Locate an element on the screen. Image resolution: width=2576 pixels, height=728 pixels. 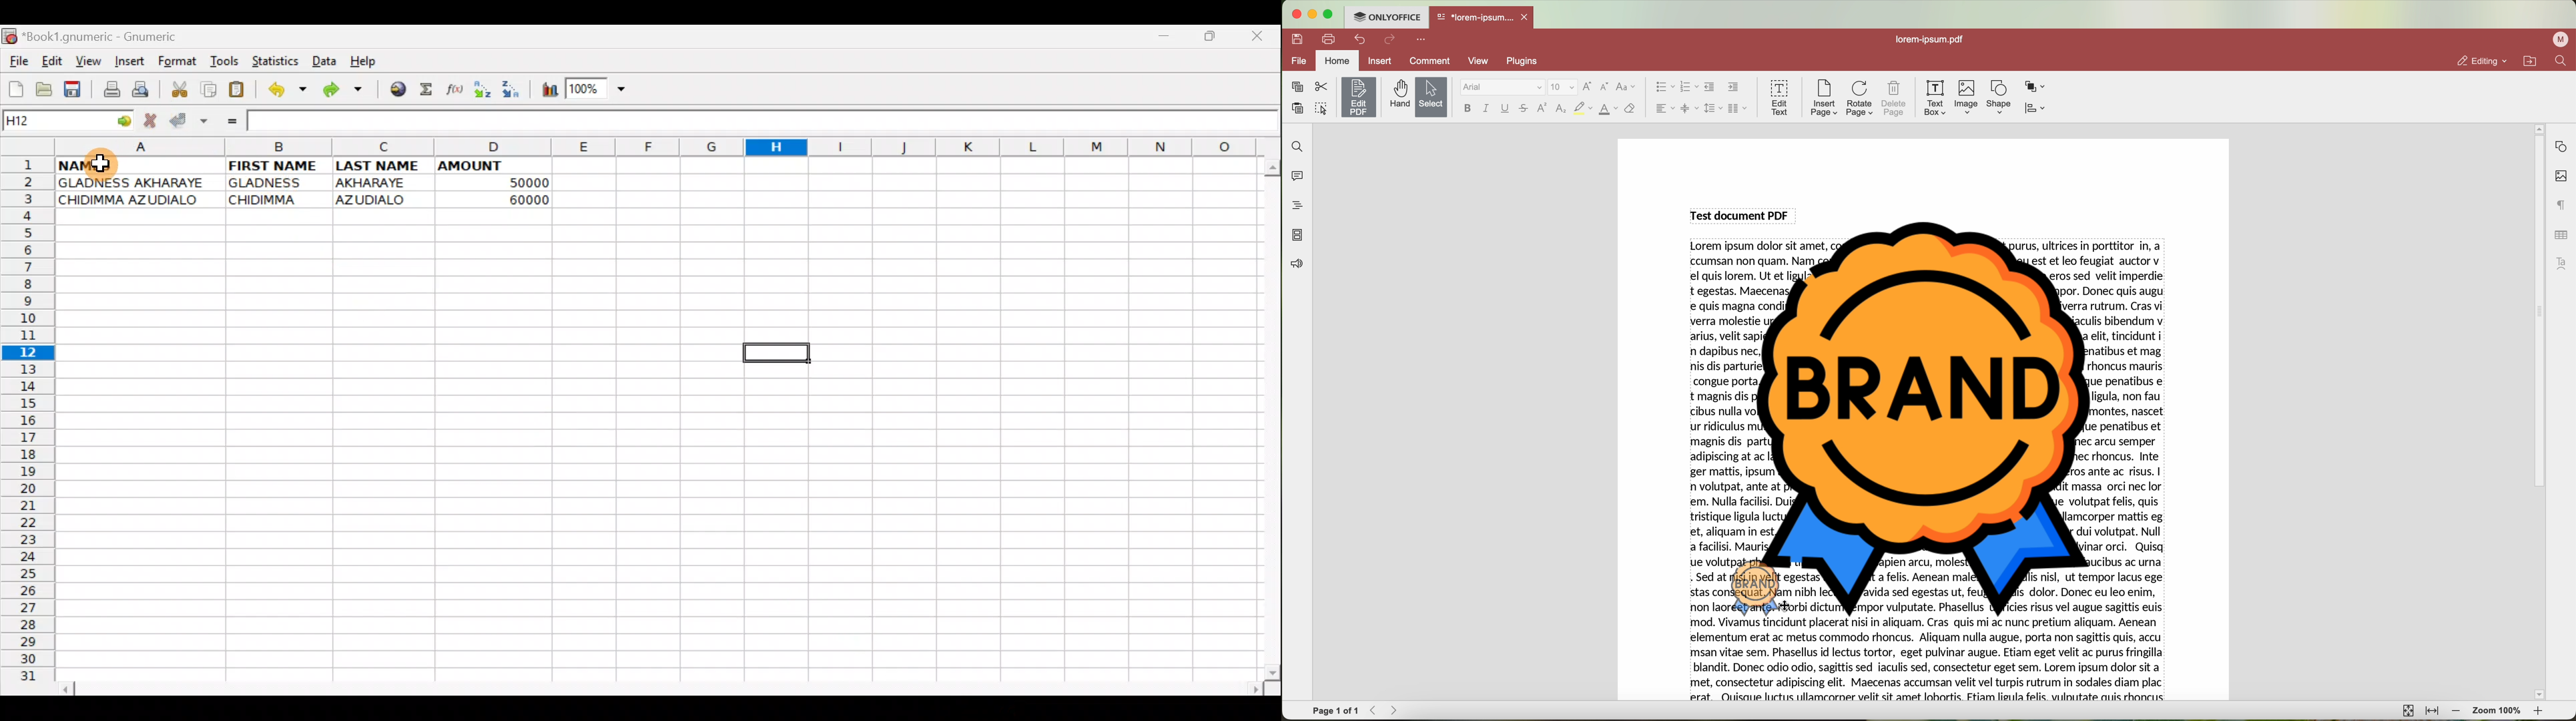
insert page is located at coordinates (1823, 98).